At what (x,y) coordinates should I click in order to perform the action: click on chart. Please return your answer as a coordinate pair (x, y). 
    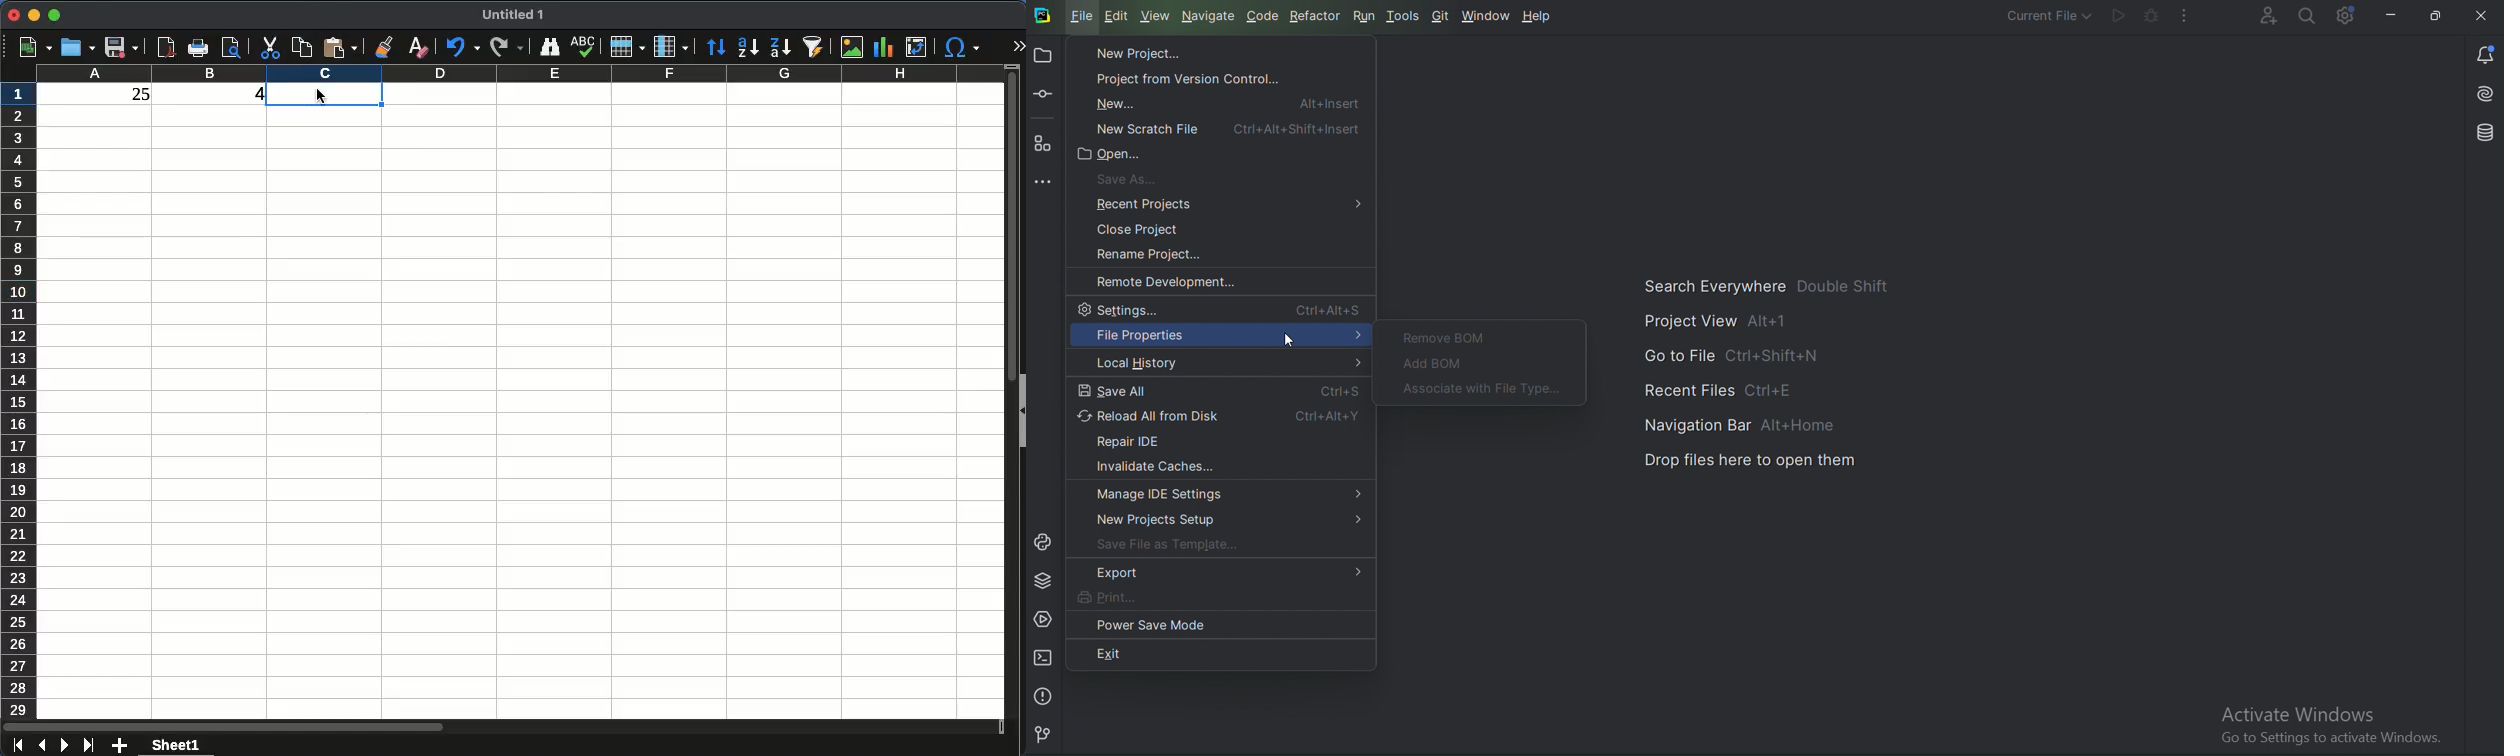
    Looking at the image, I should click on (883, 47).